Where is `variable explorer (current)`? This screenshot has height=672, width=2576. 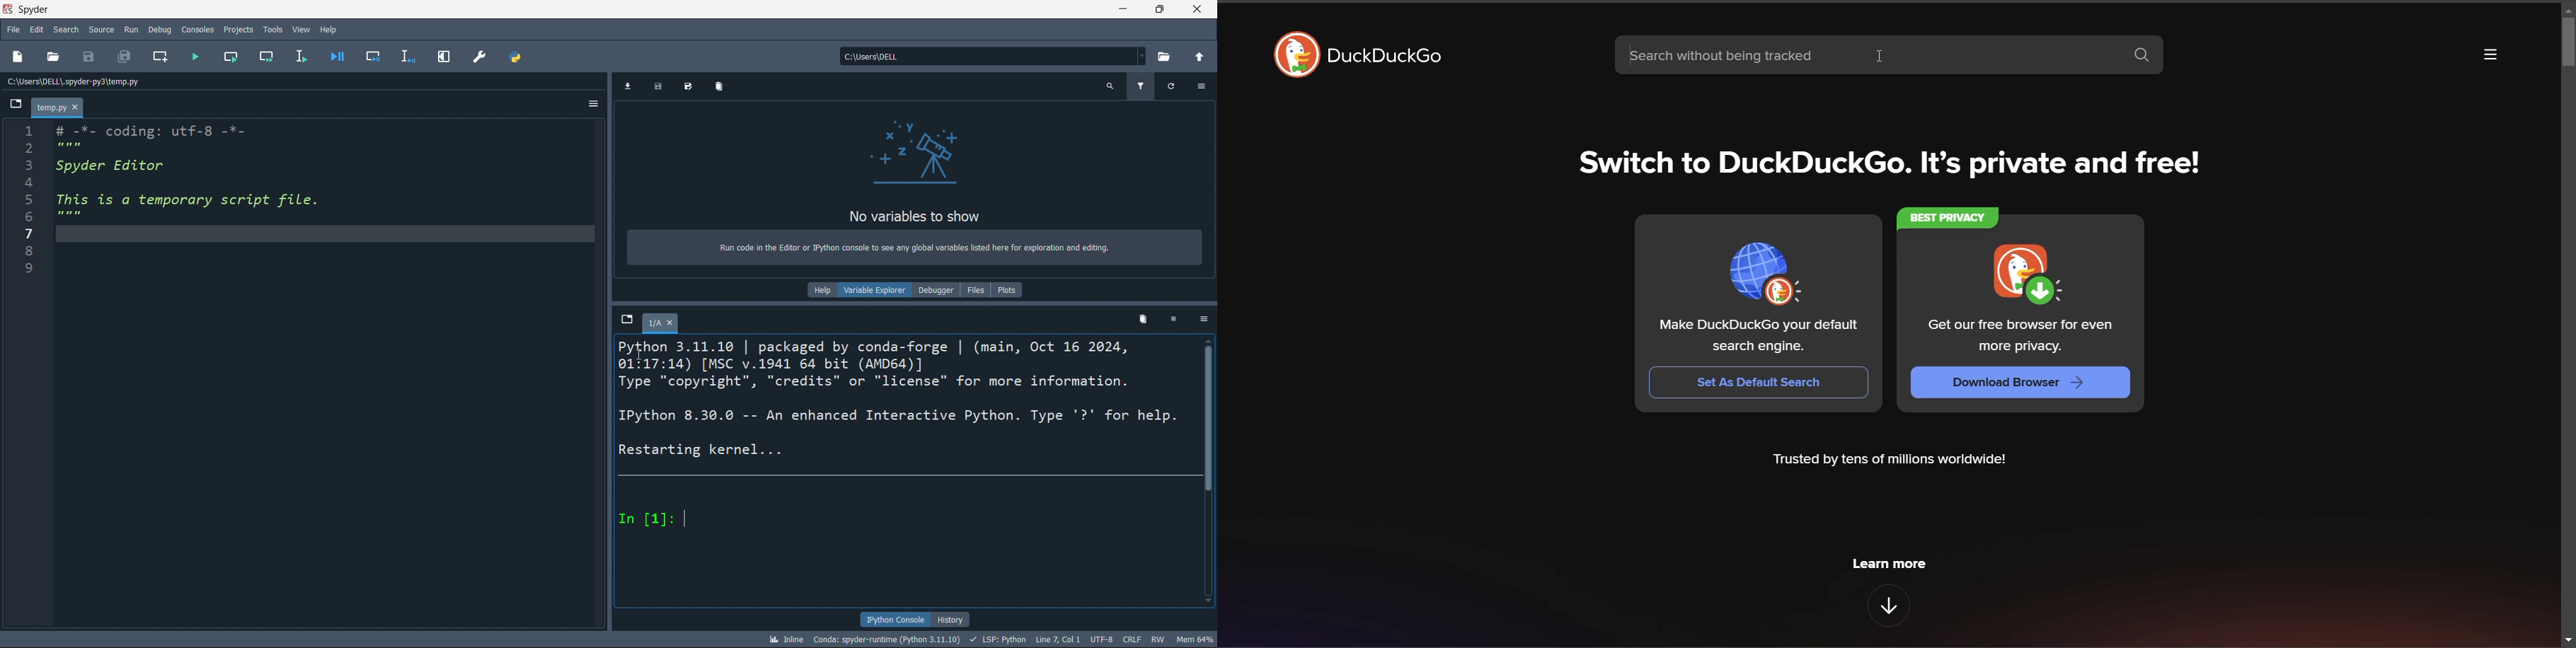
variable explorer (current) is located at coordinates (875, 290).